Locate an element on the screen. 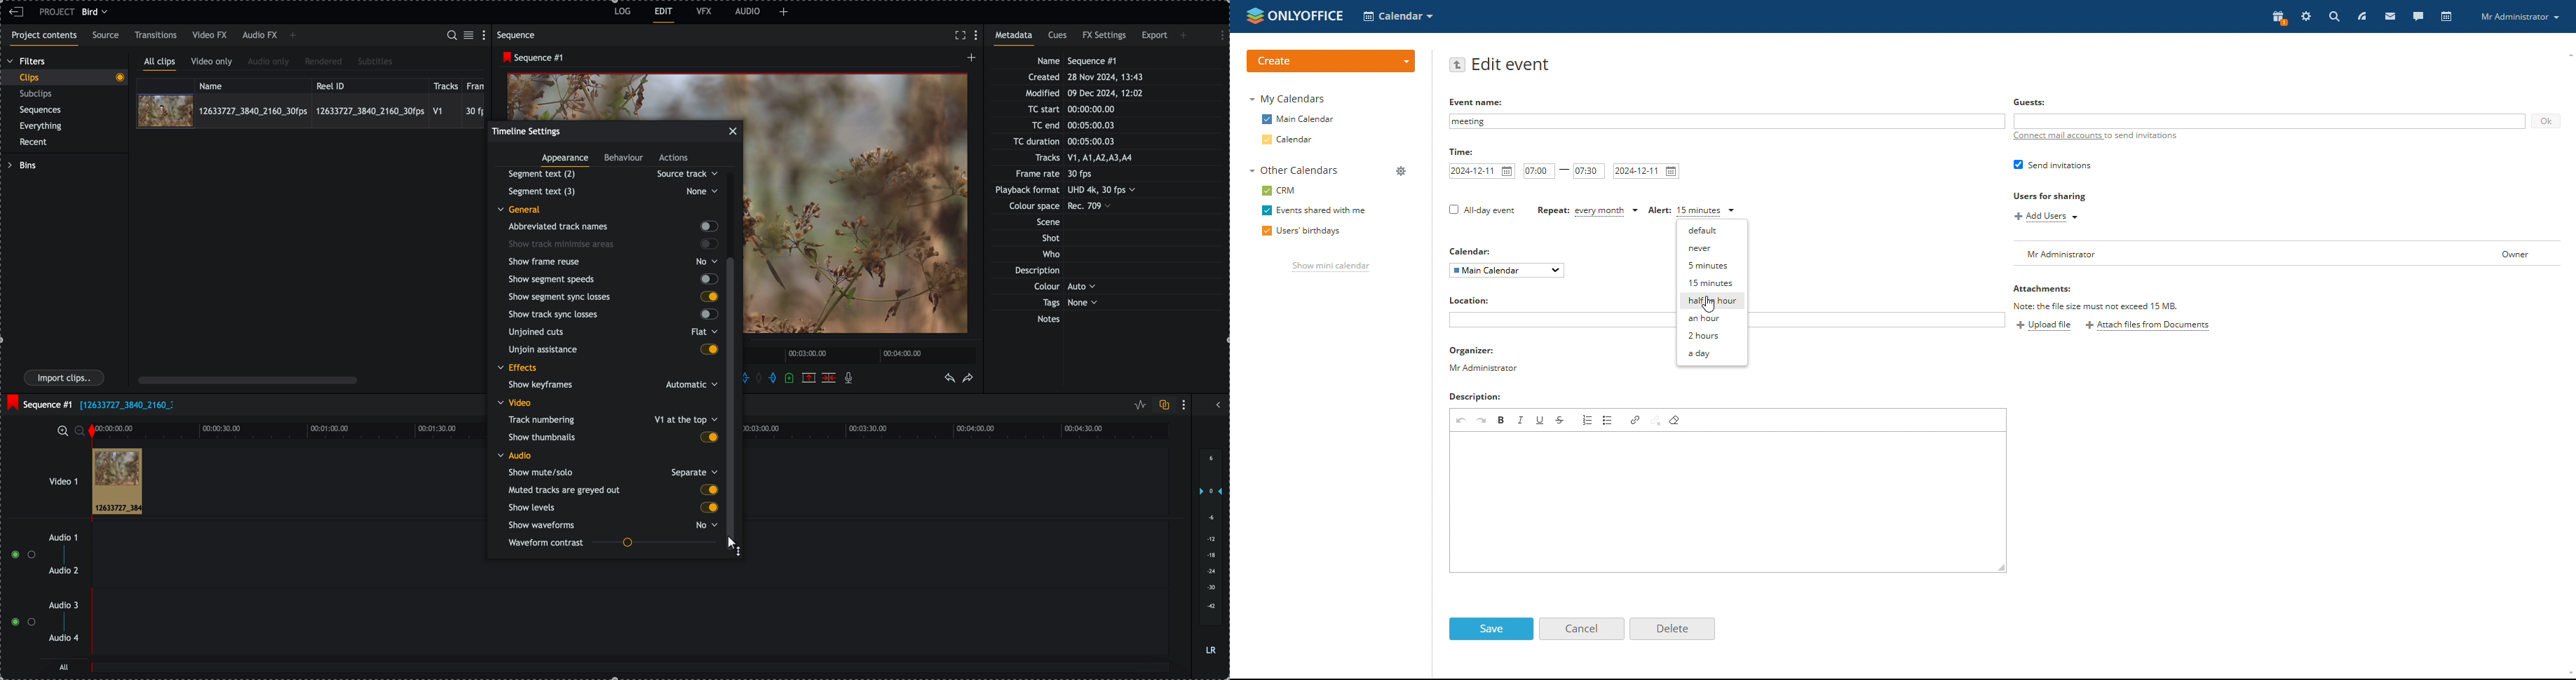 The image size is (2576, 700). audio 2 is located at coordinates (62, 571).